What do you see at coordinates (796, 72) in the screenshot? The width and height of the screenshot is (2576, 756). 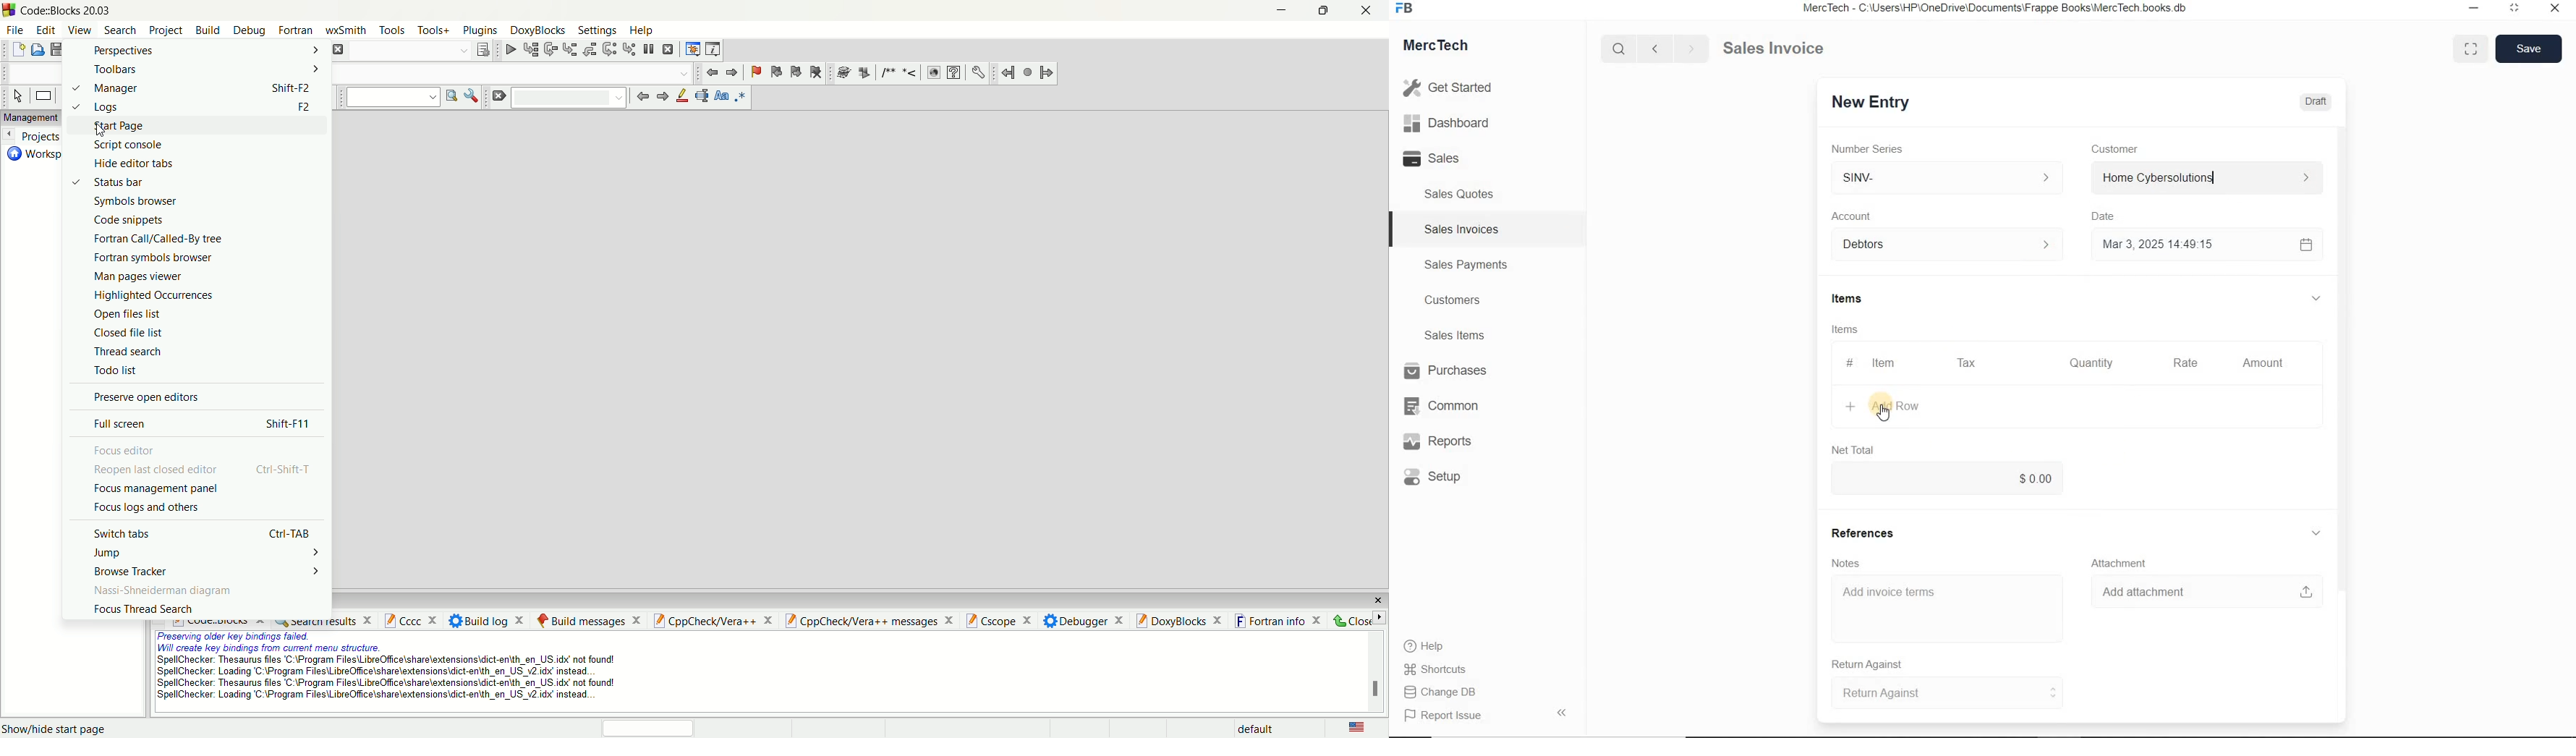 I see `next bookmark` at bounding box center [796, 72].